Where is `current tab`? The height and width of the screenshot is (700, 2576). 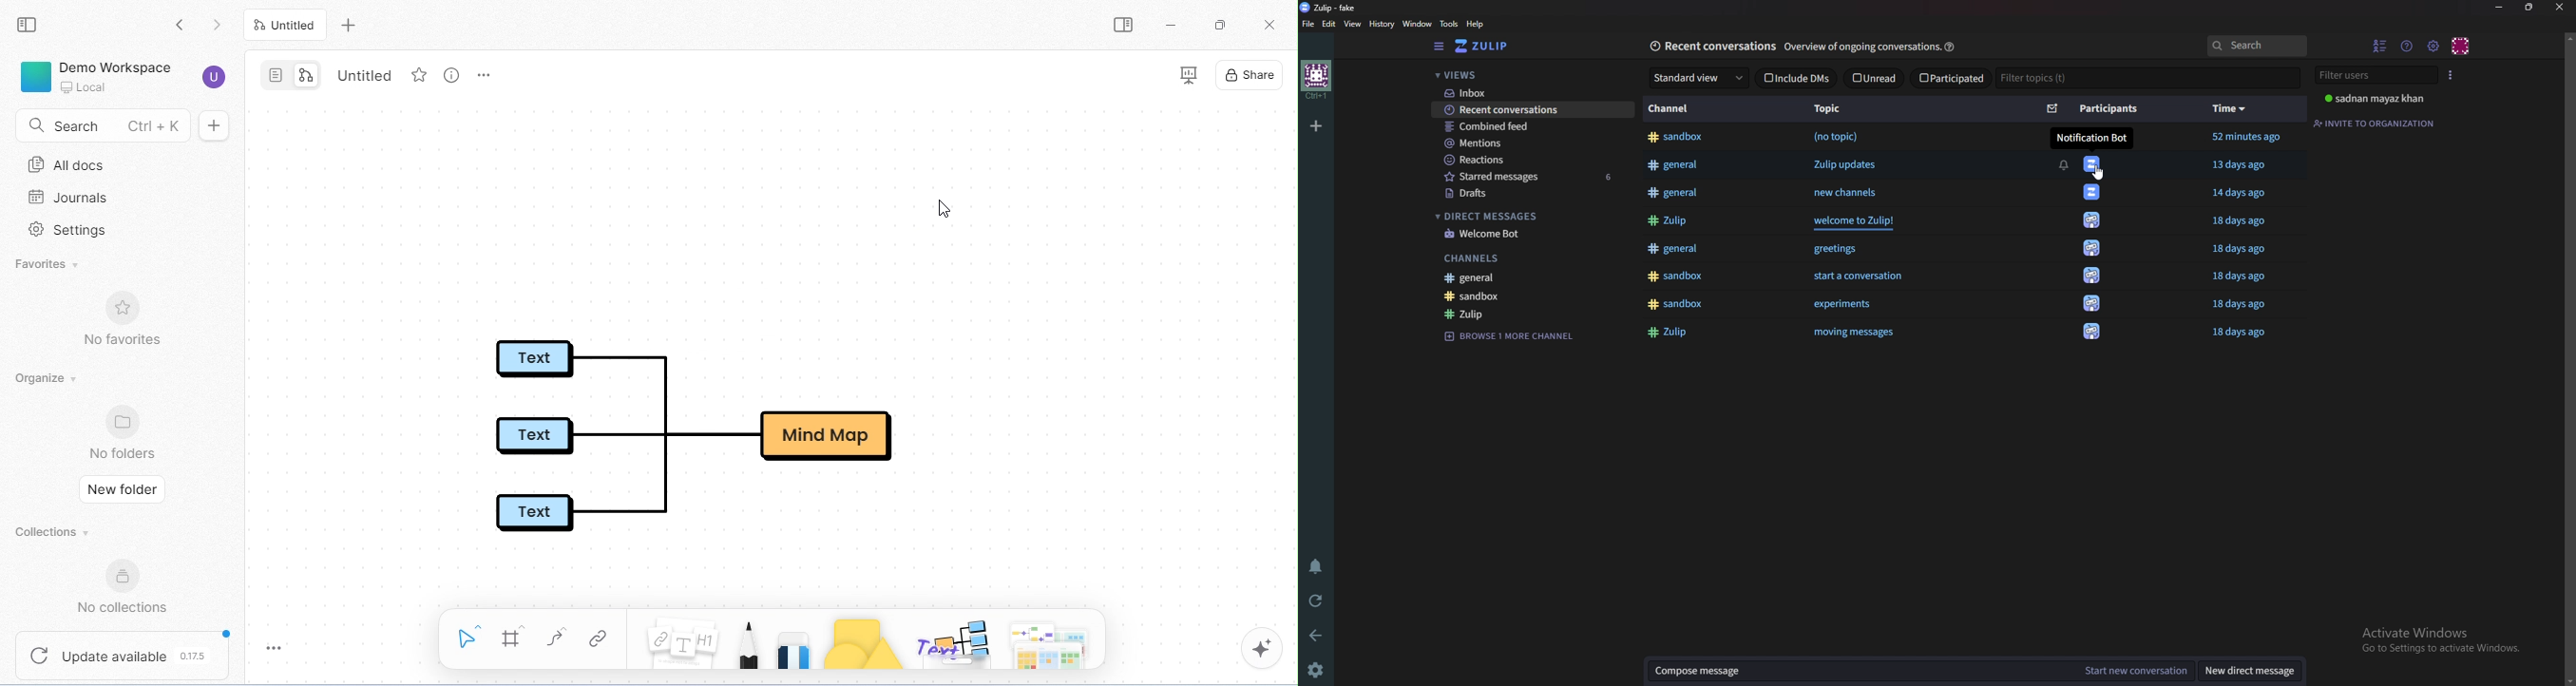
current tab is located at coordinates (283, 24).